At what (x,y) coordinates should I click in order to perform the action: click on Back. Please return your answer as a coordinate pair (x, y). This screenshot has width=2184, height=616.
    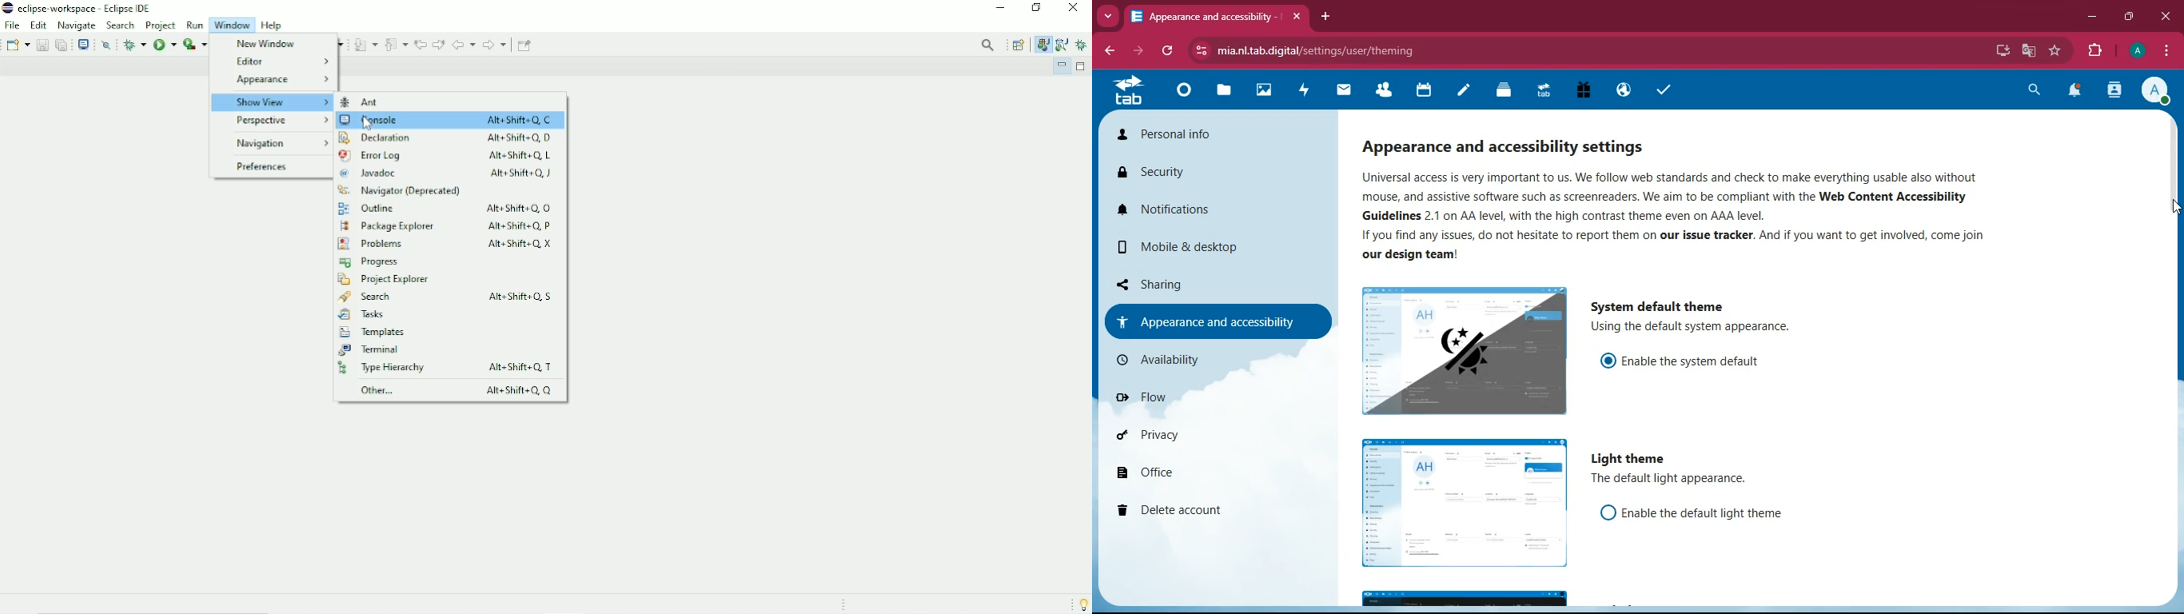
    Looking at the image, I should click on (464, 45).